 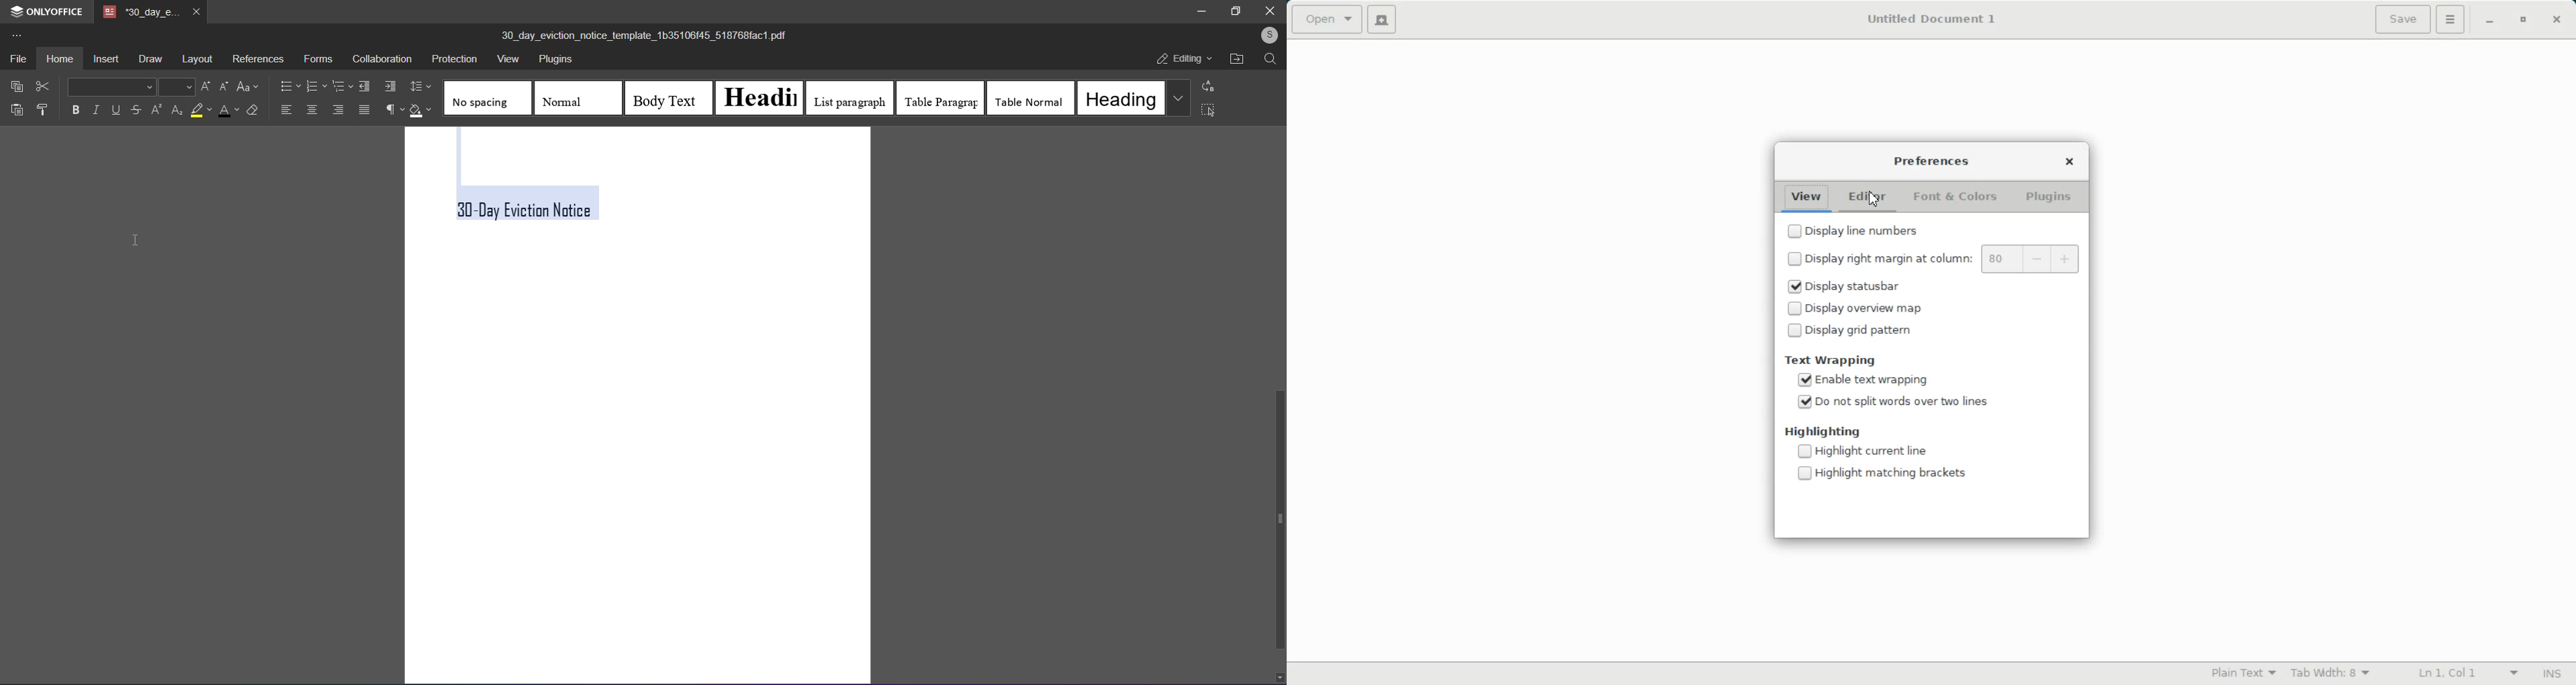 What do you see at coordinates (391, 109) in the screenshot?
I see `non printing characters` at bounding box center [391, 109].